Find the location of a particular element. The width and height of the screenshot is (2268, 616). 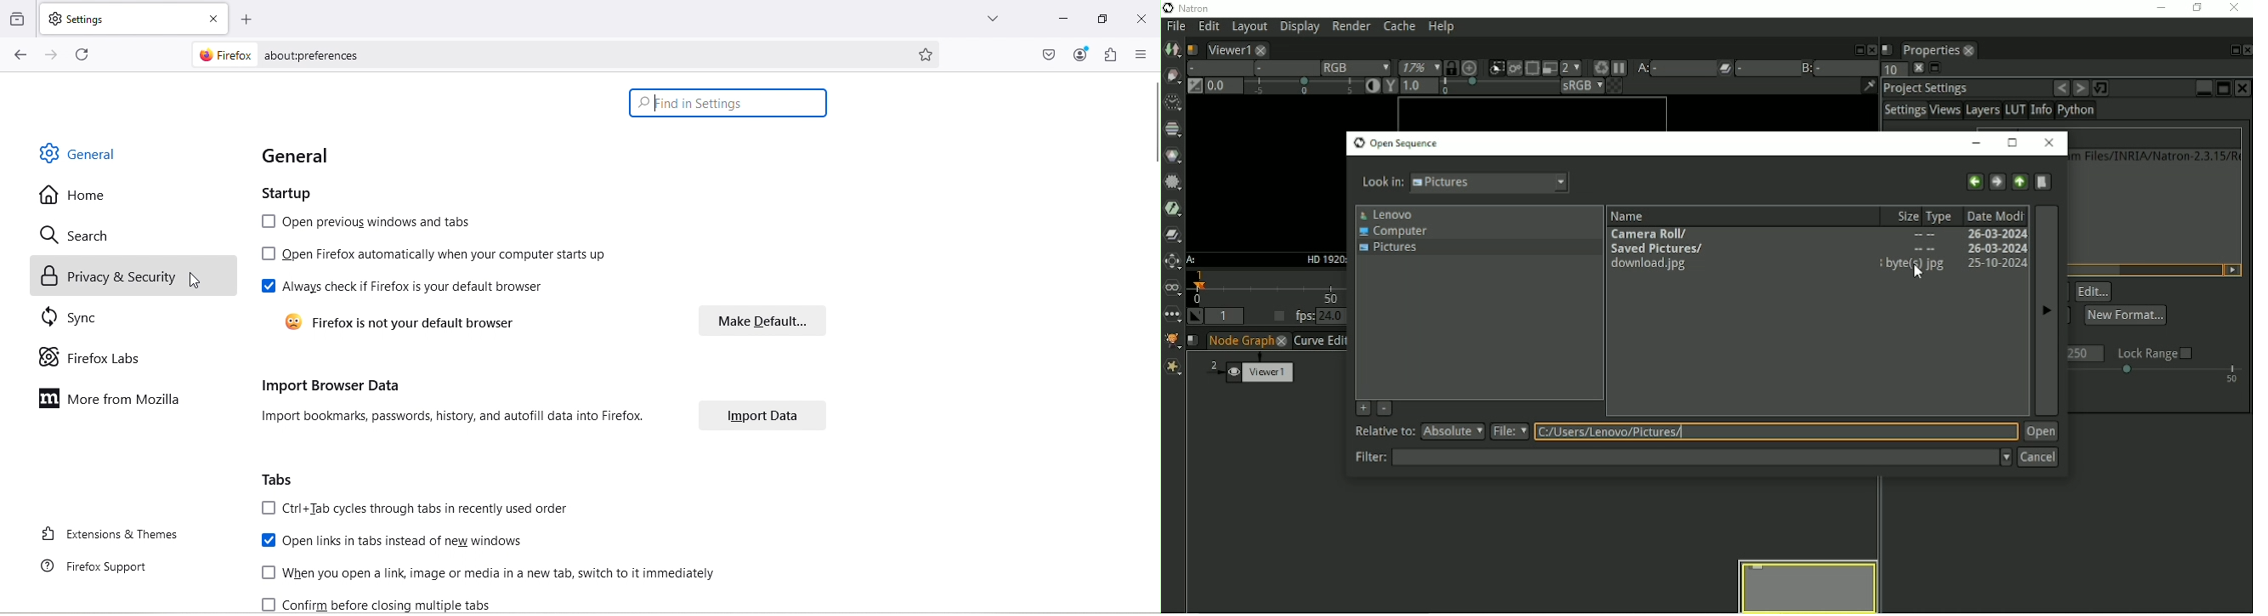

Browse recent tabs across windows and devices is located at coordinates (19, 20).